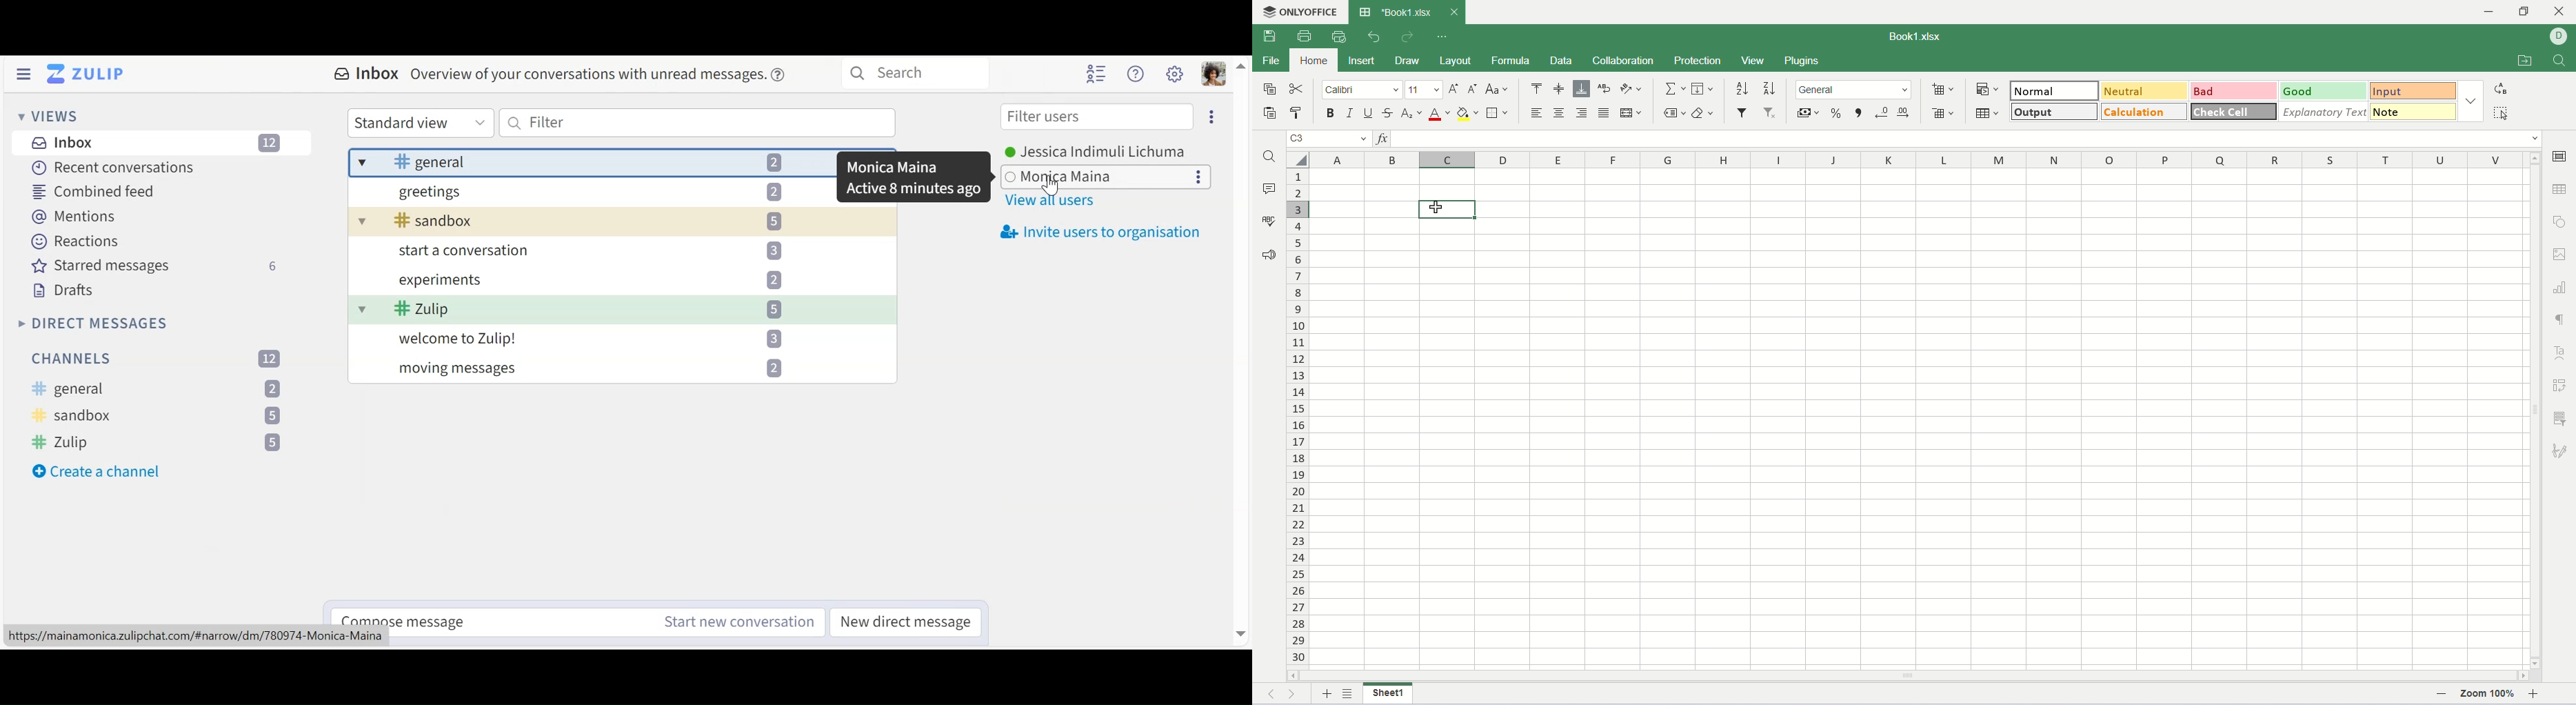 The height and width of the screenshot is (728, 2576). What do you see at coordinates (628, 307) in the screenshot?
I see `message` at bounding box center [628, 307].